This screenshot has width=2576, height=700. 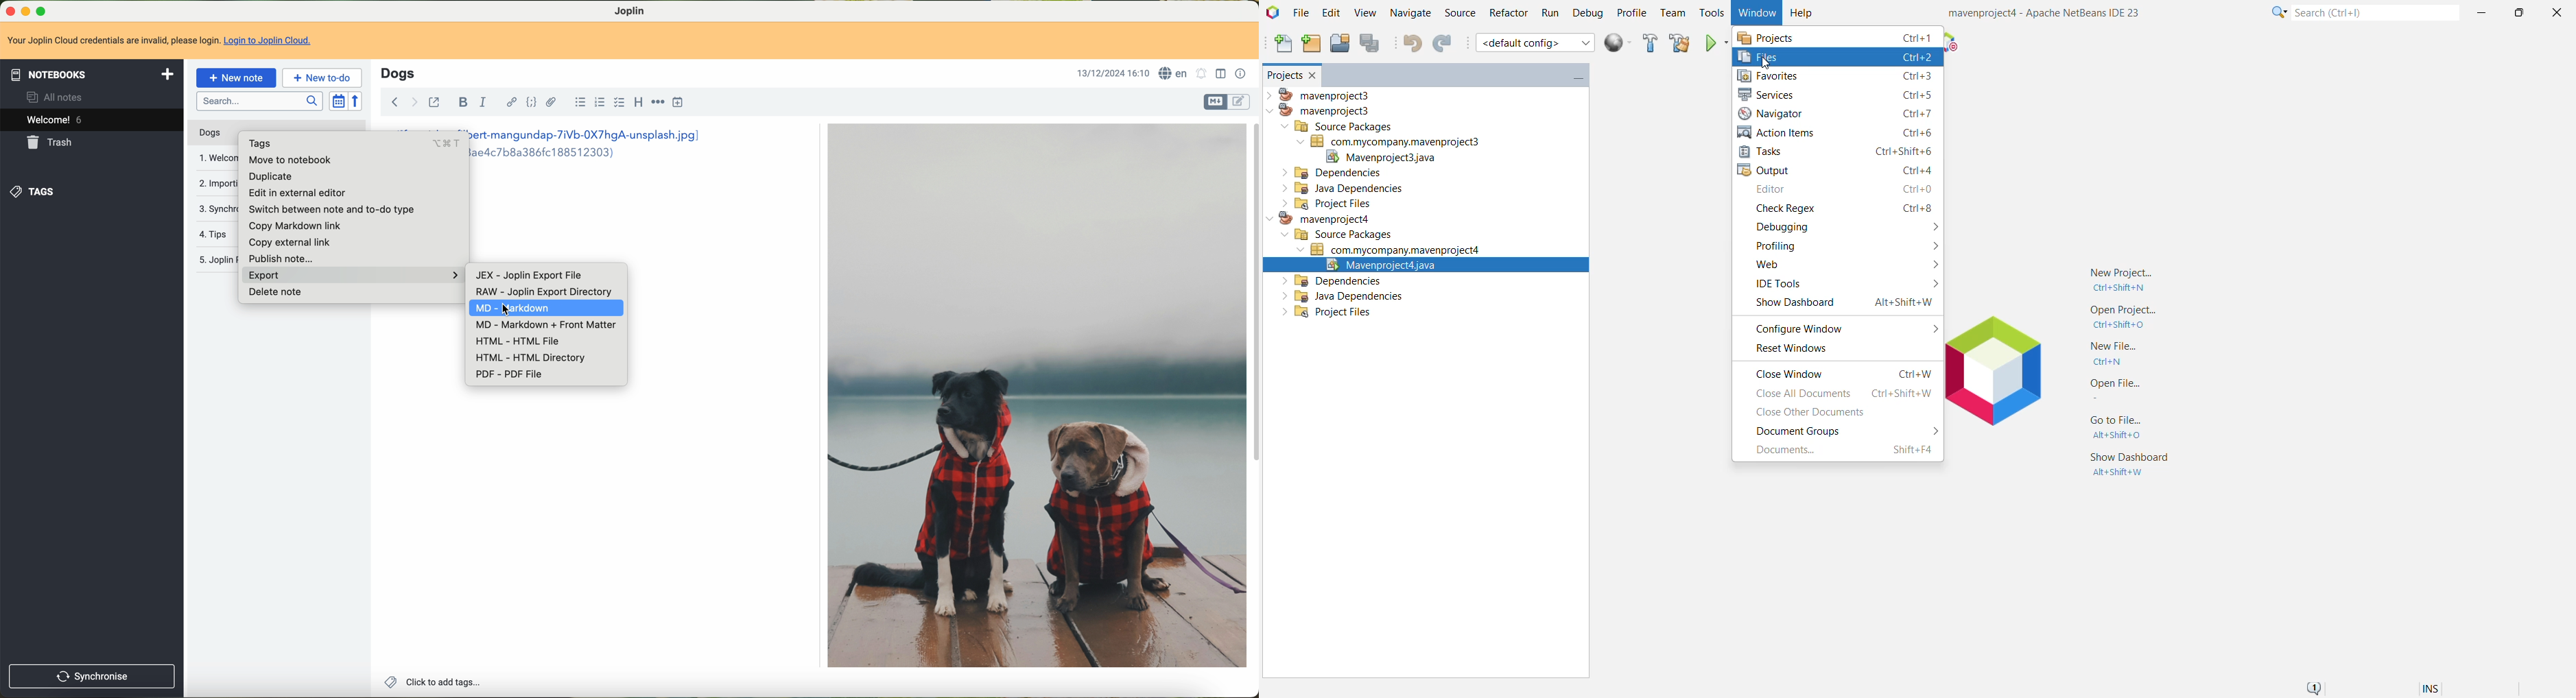 I want to click on default config, so click(x=1537, y=43).